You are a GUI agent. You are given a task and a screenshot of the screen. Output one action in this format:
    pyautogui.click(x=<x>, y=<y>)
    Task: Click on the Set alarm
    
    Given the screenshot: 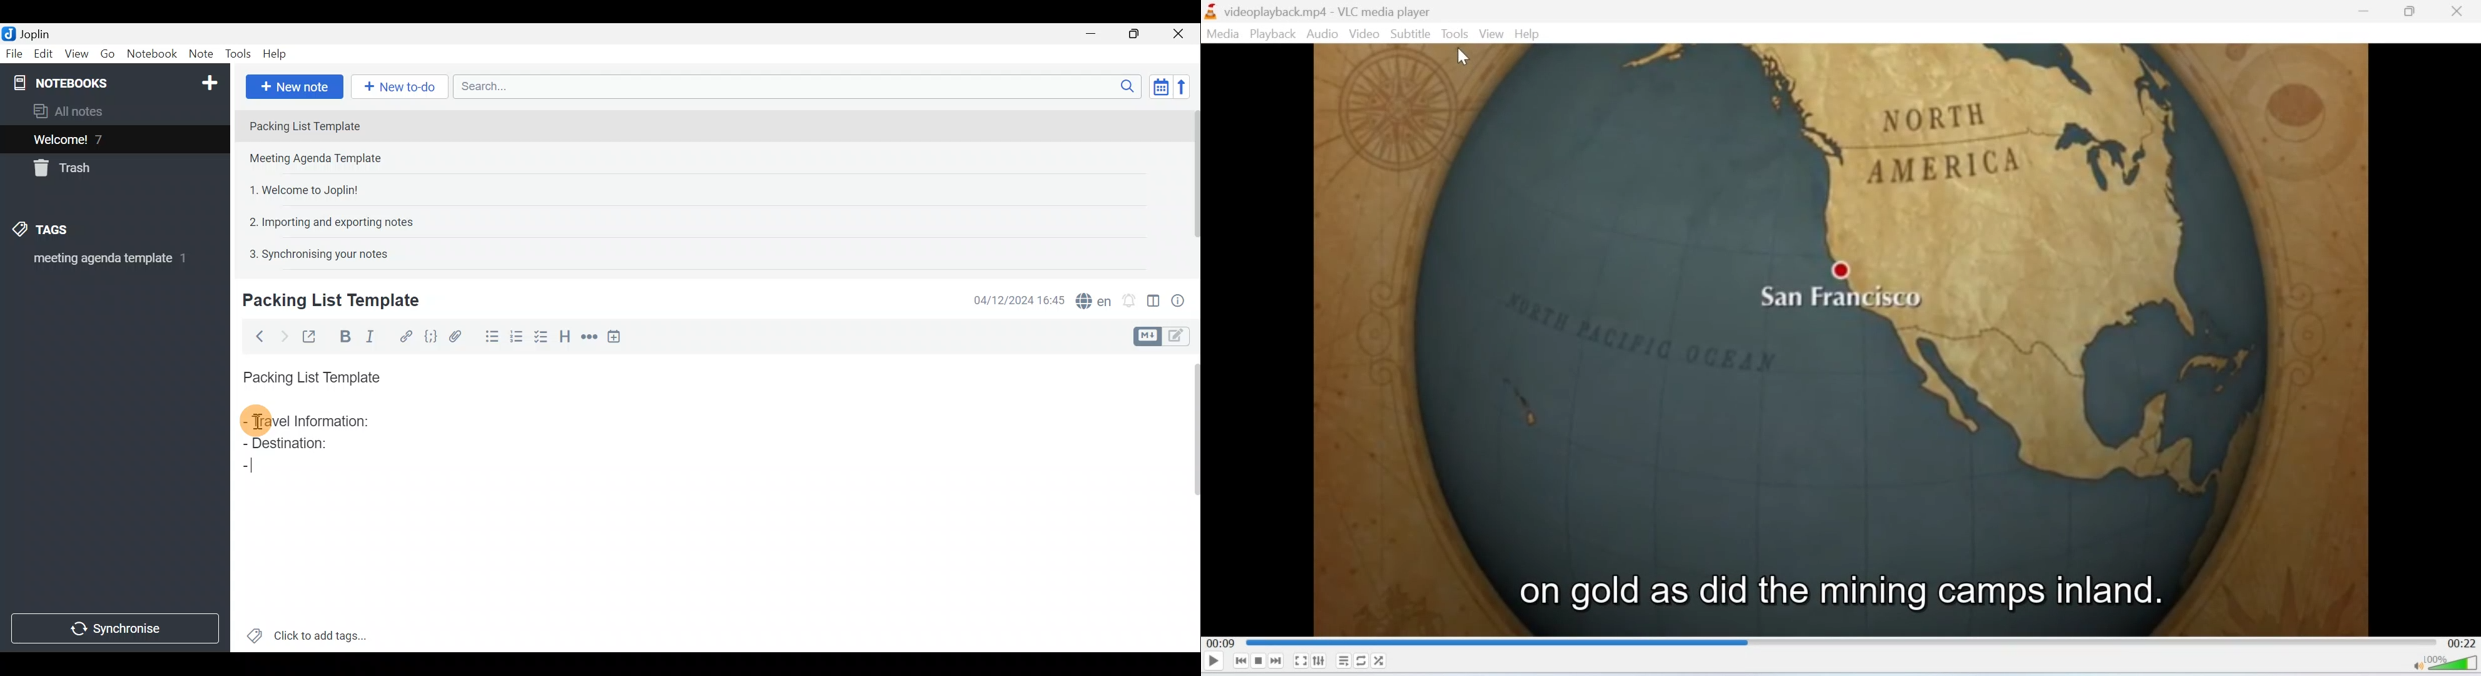 What is the action you would take?
    pyautogui.click(x=1129, y=297)
    